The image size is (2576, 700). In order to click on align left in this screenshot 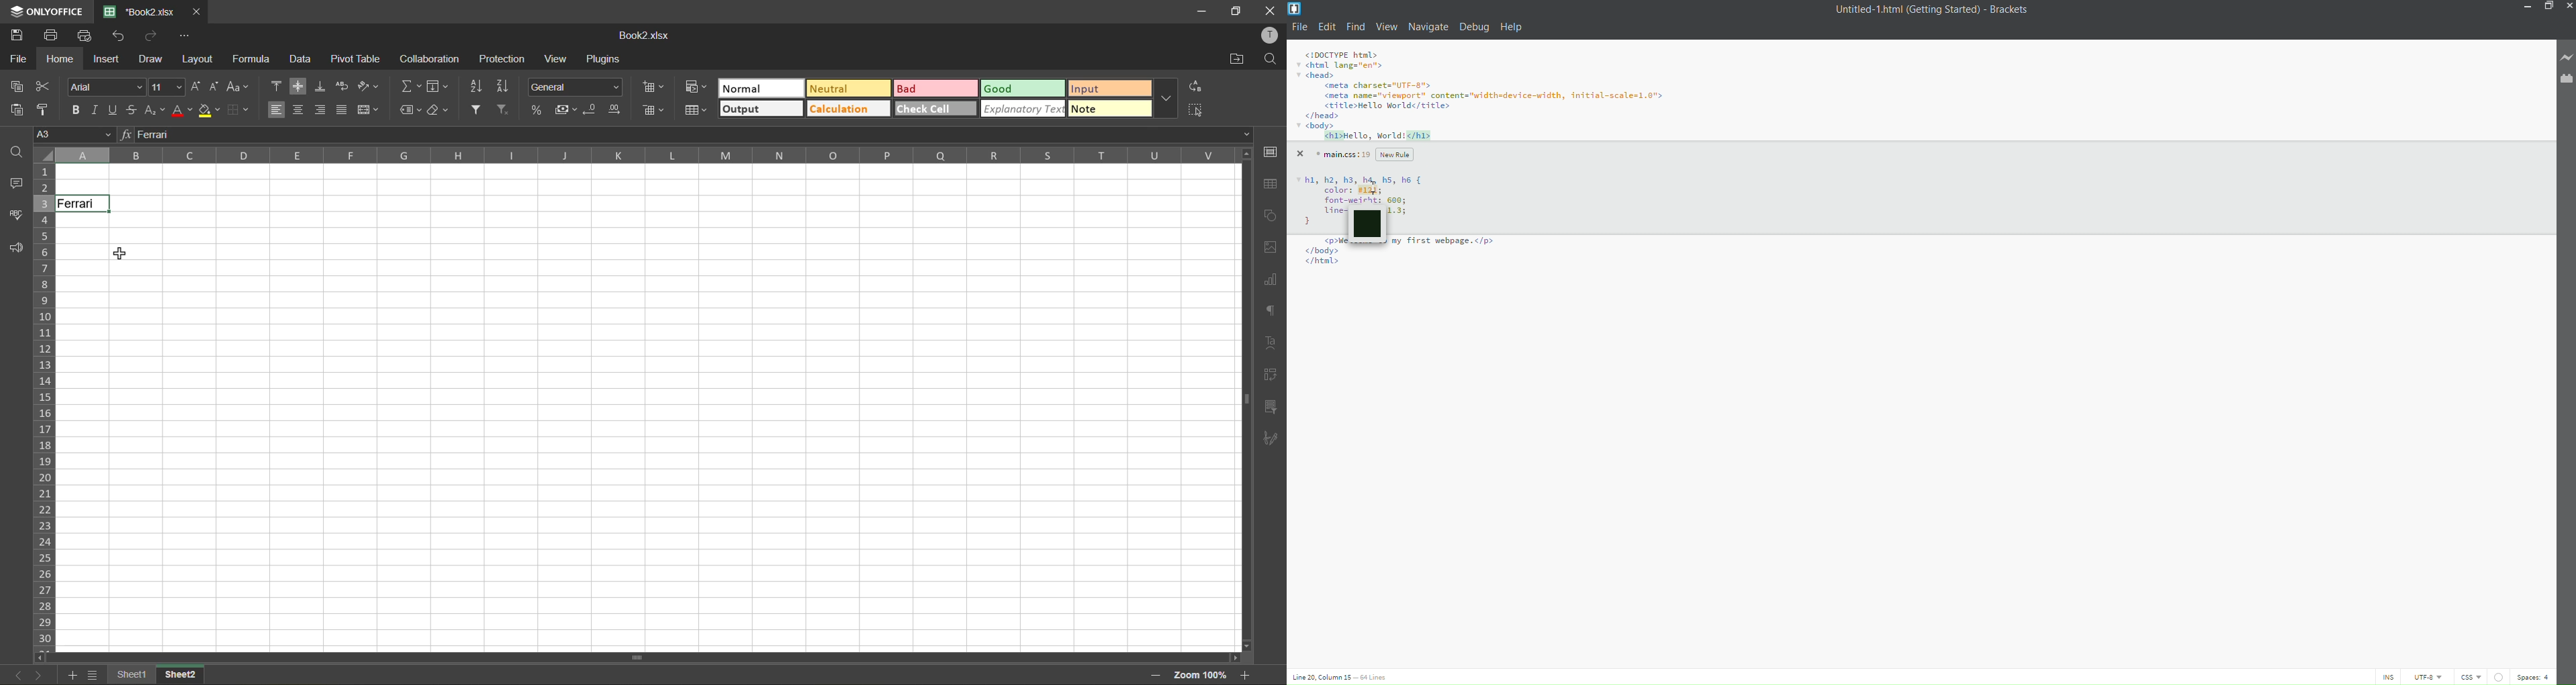, I will do `click(277, 109)`.